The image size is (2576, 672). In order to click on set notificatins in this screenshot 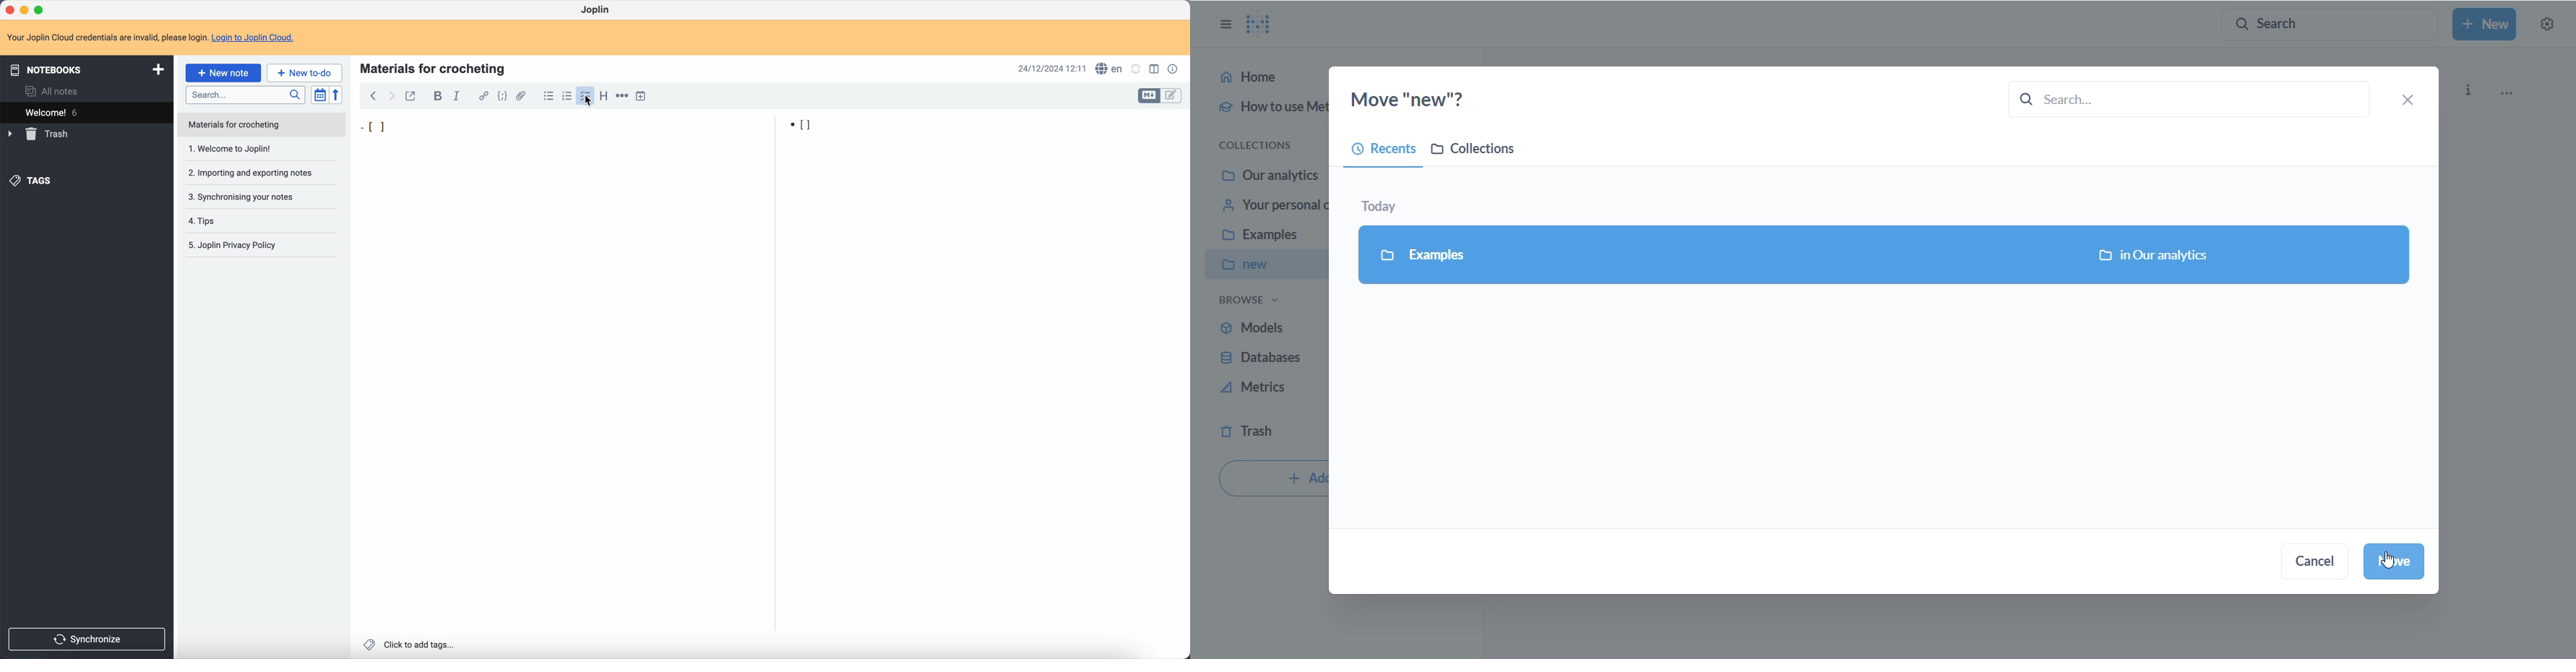, I will do `click(1136, 70)`.